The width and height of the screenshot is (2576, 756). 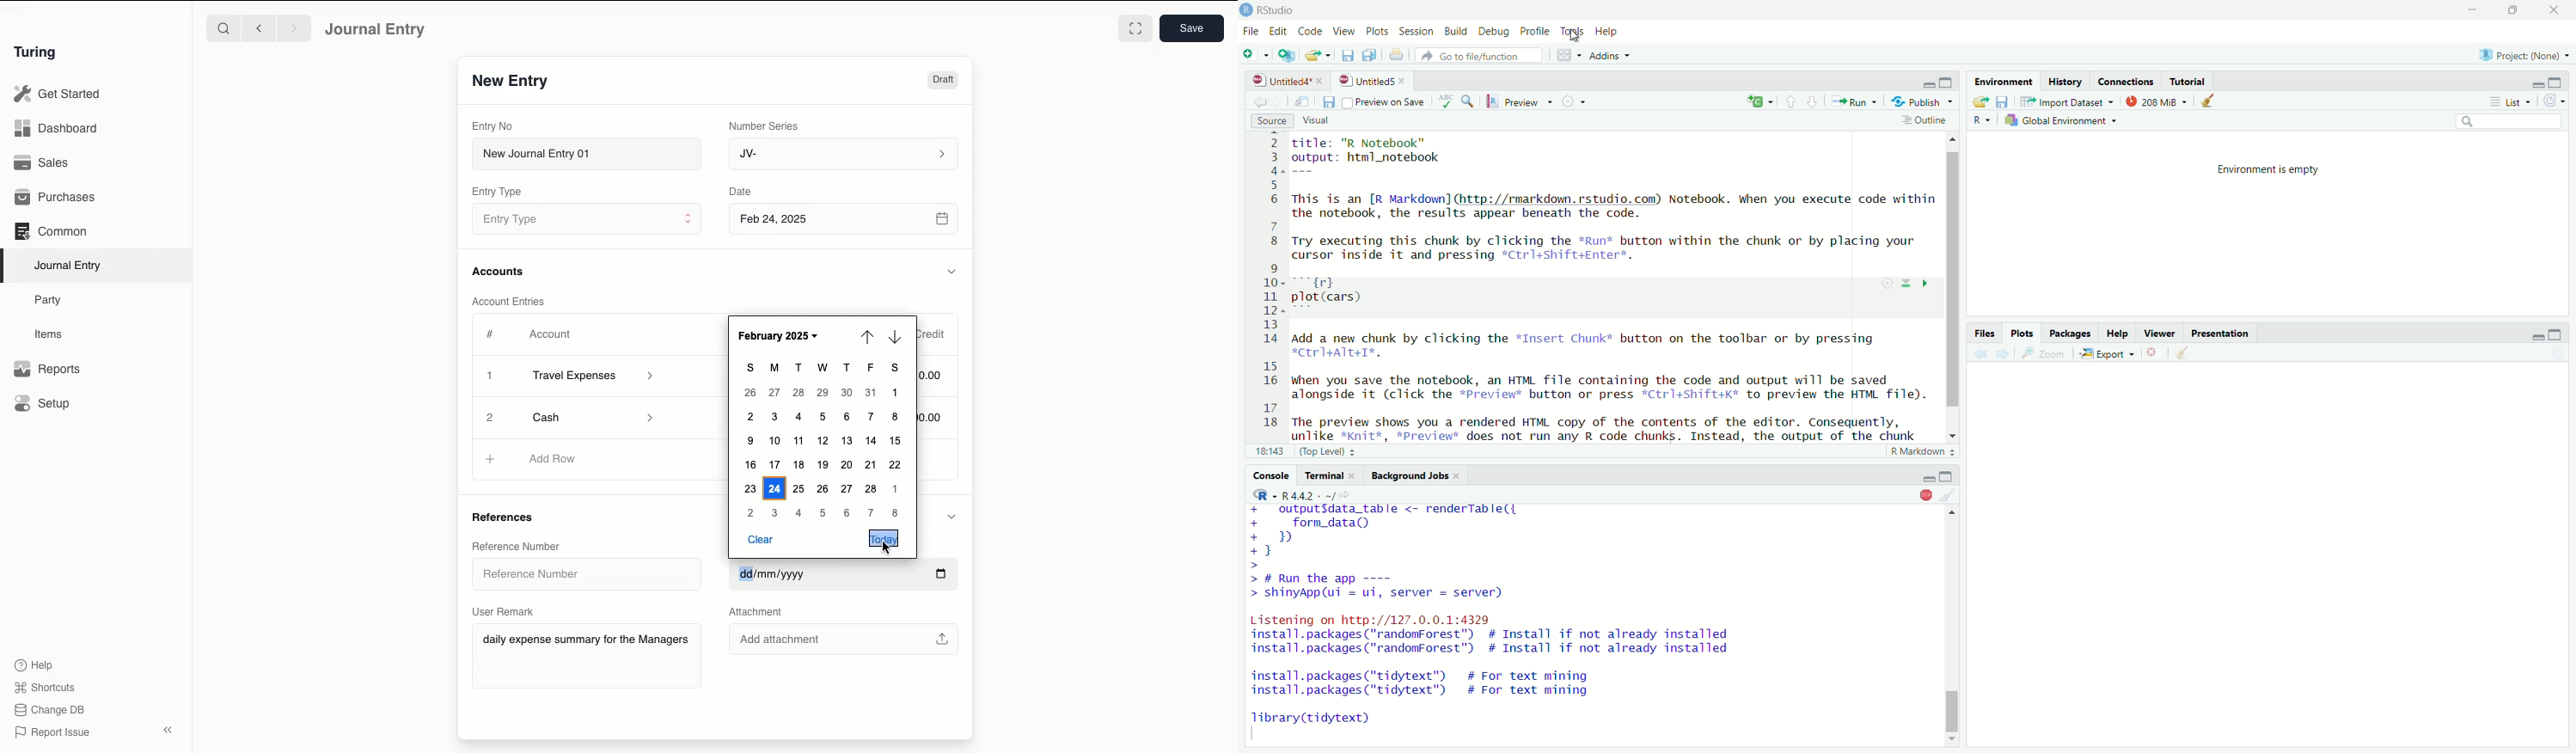 I want to click on Credit, so click(x=934, y=335).